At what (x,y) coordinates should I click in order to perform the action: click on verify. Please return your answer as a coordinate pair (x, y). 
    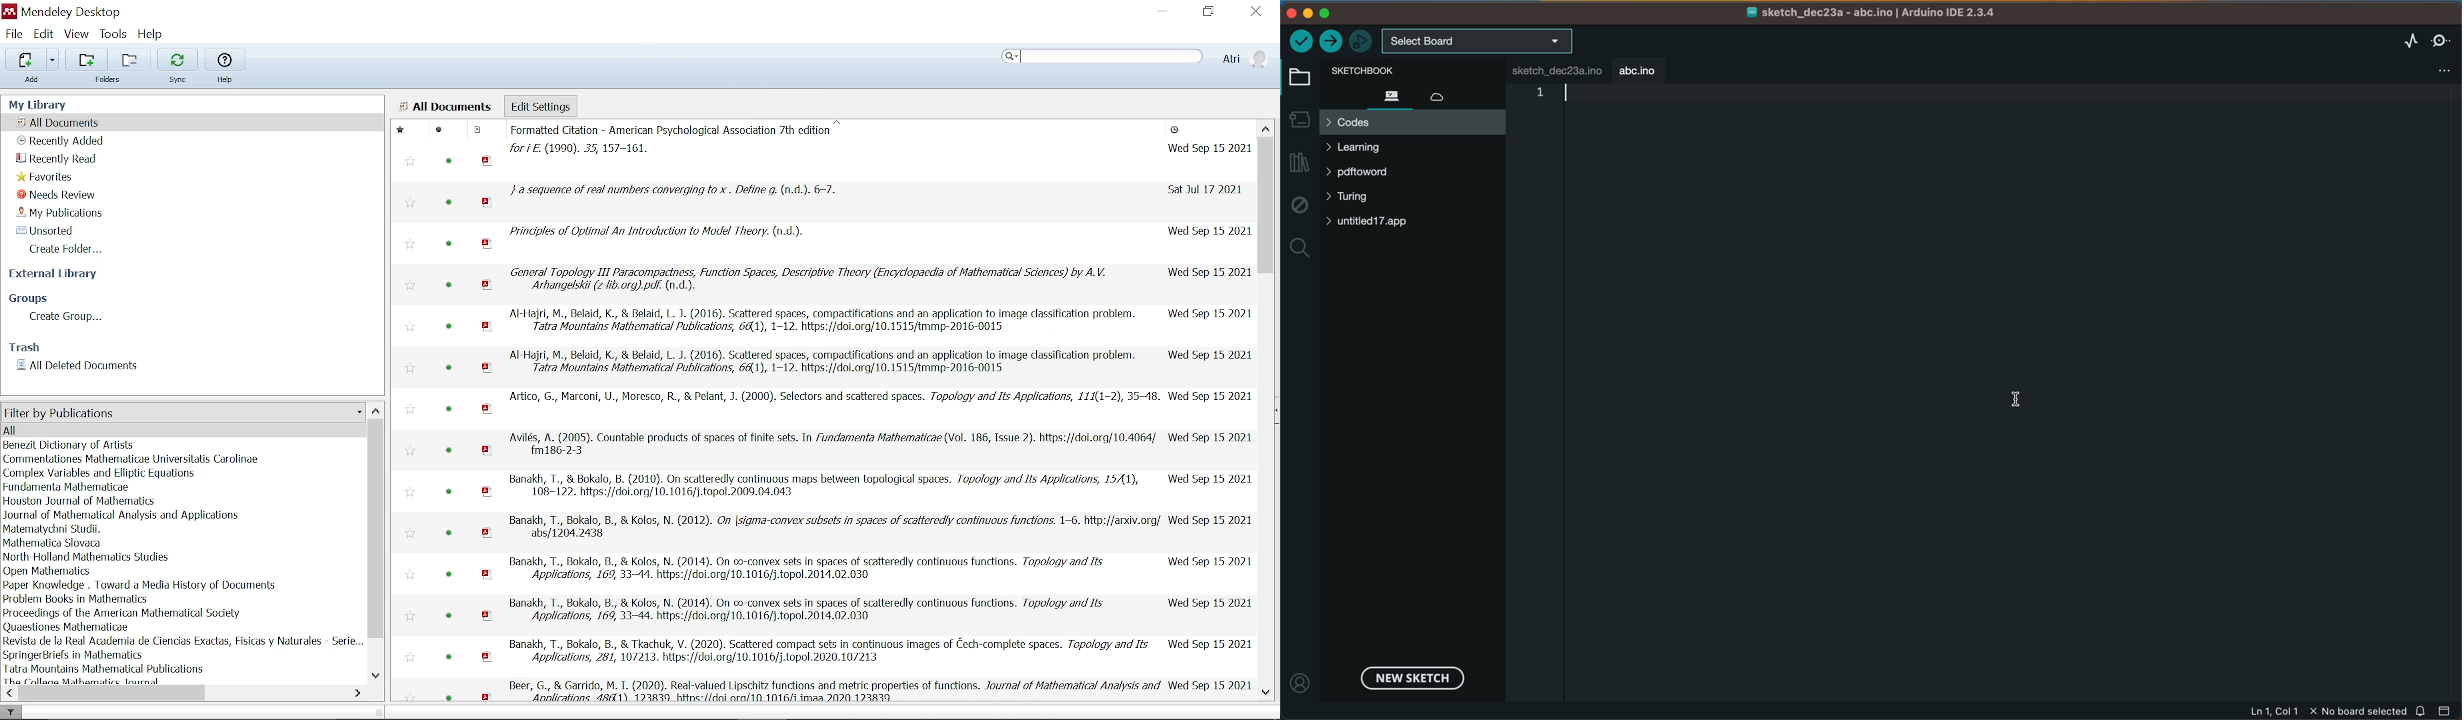
    Looking at the image, I should click on (1301, 39).